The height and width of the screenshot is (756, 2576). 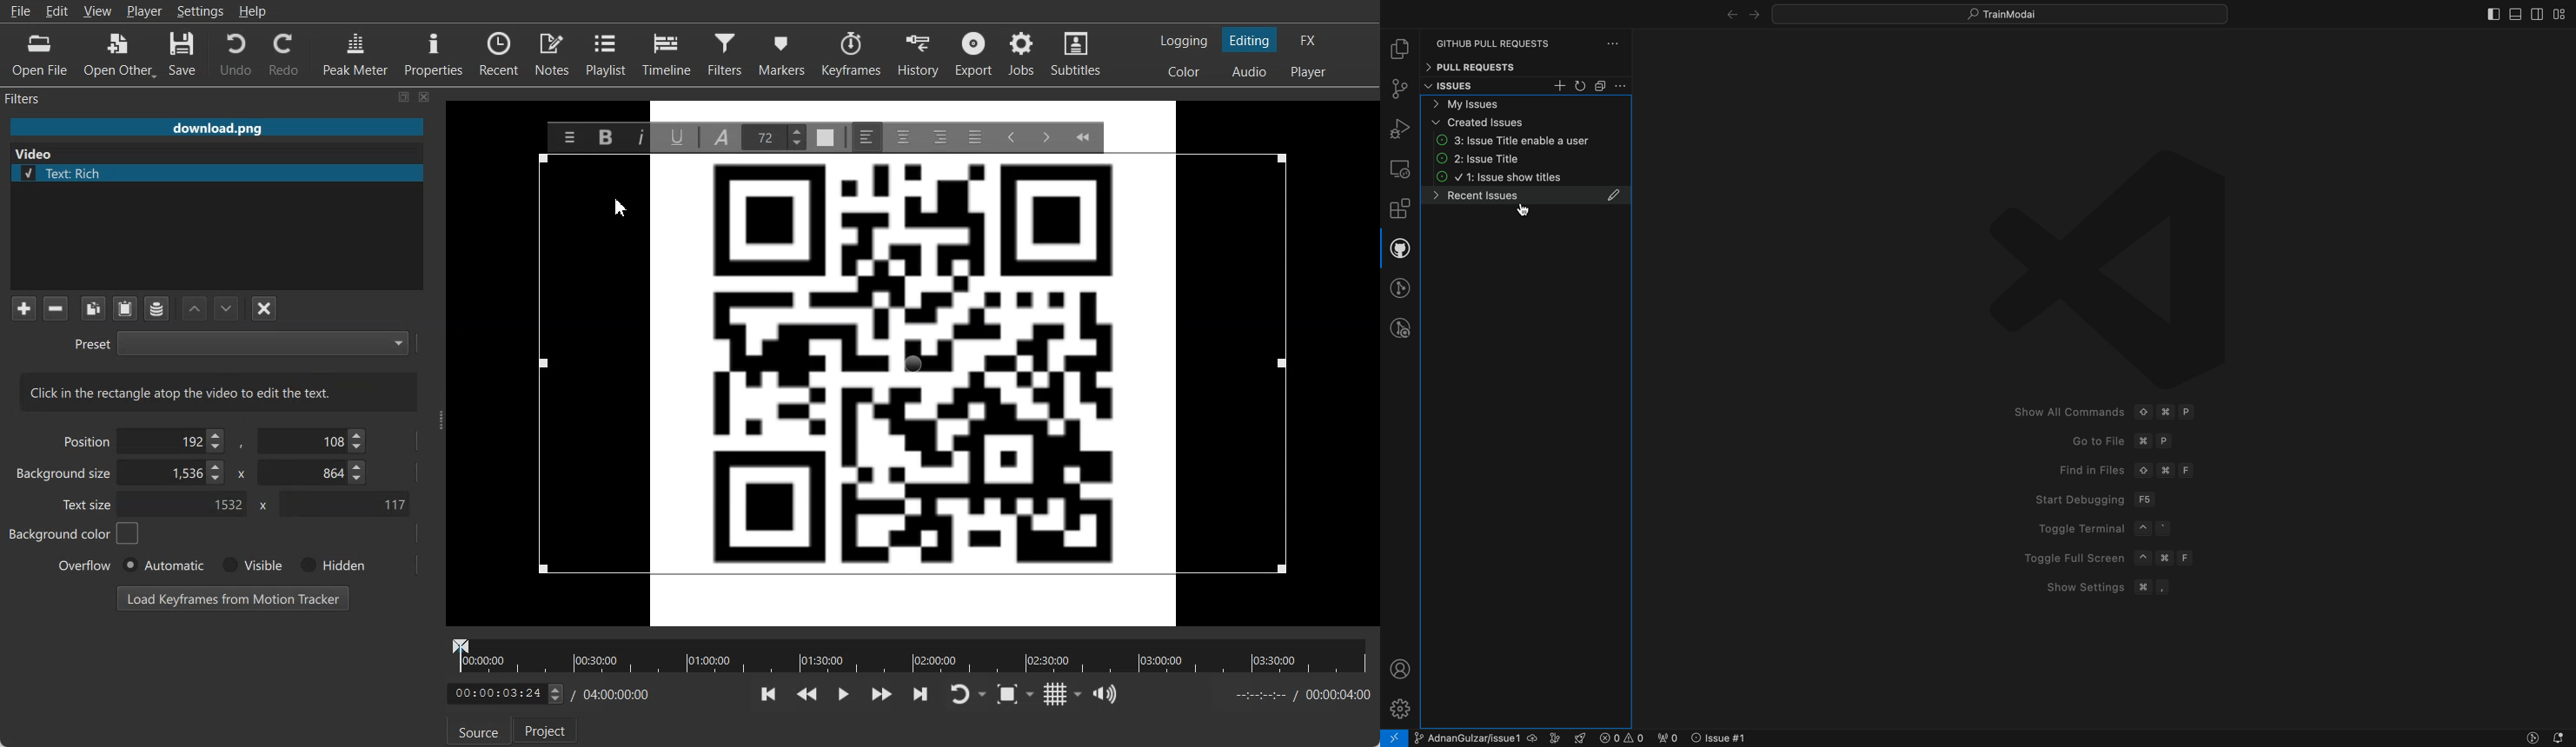 I want to click on Properties, so click(x=434, y=52).